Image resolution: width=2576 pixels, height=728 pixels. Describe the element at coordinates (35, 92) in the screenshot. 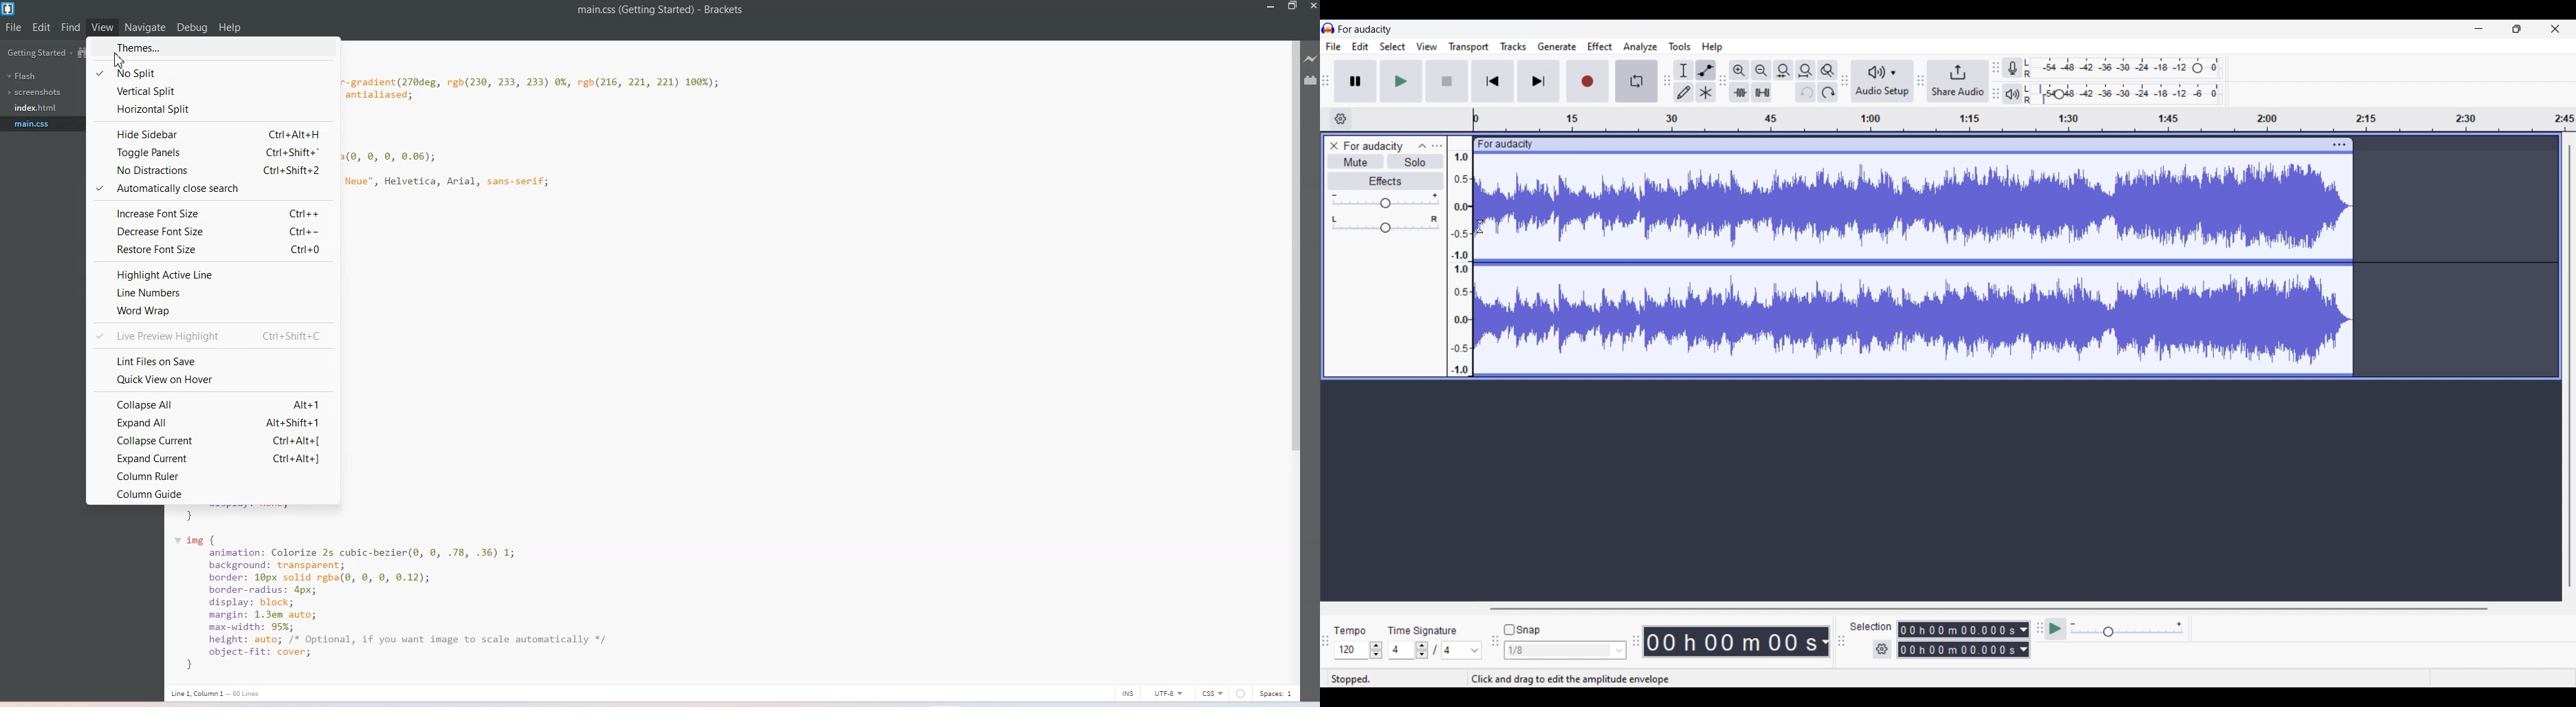

I see `Screenshots` at that location.